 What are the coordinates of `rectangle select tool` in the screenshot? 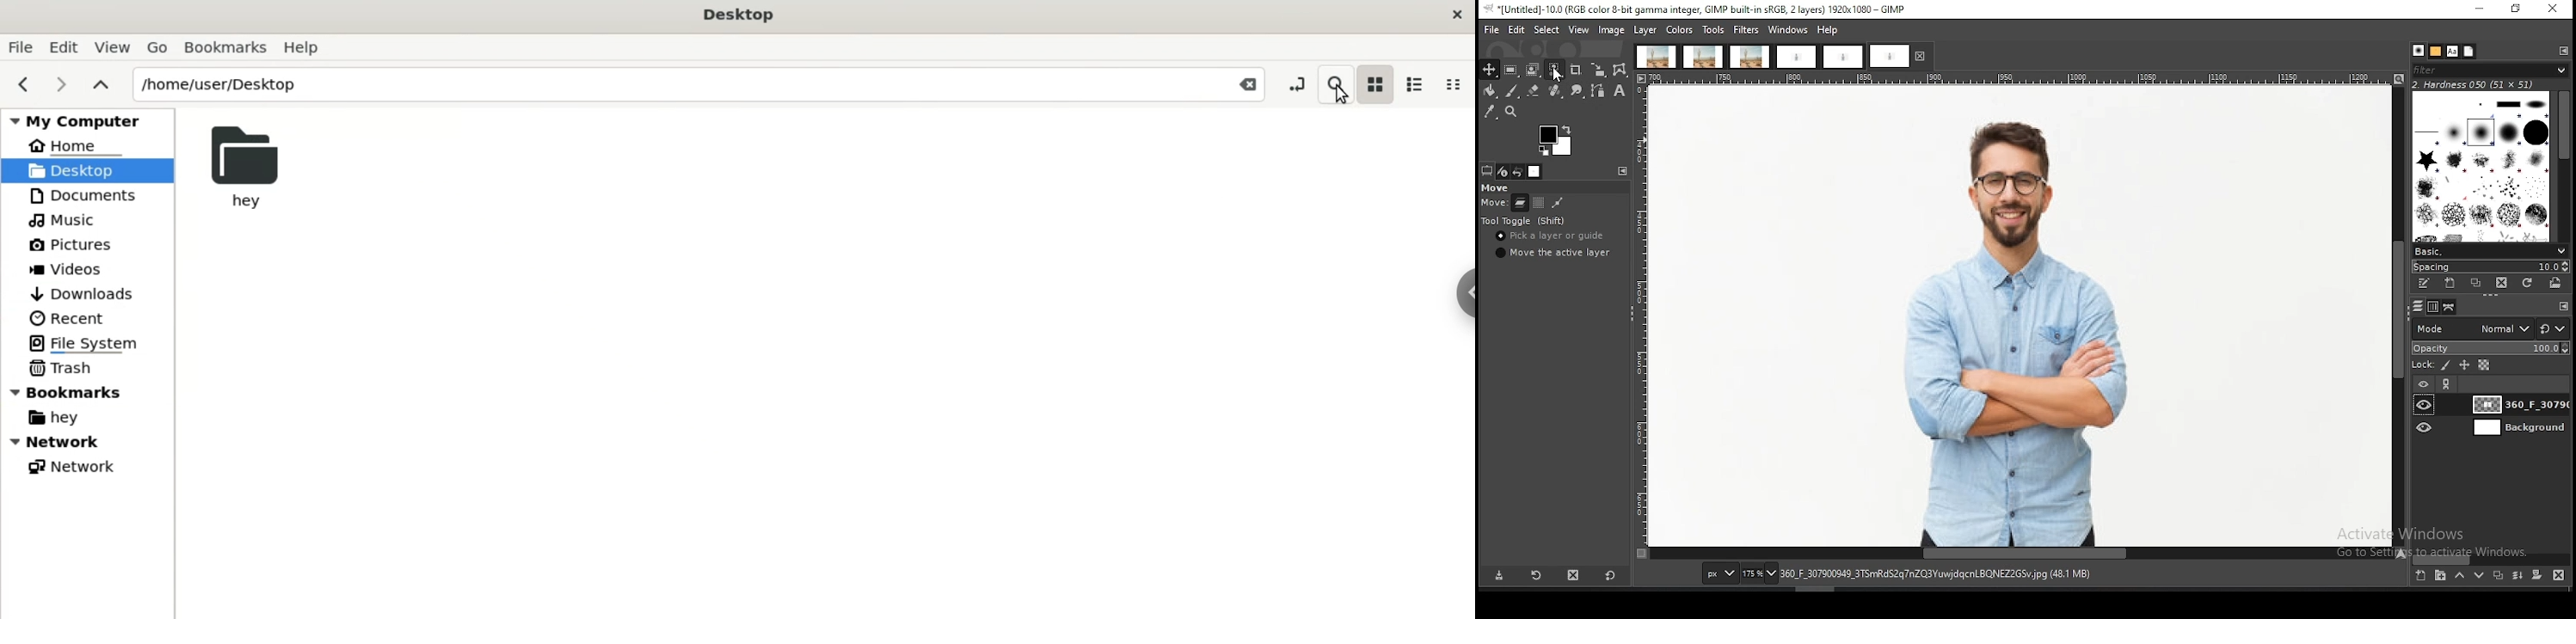 It's located at (1510, 70).